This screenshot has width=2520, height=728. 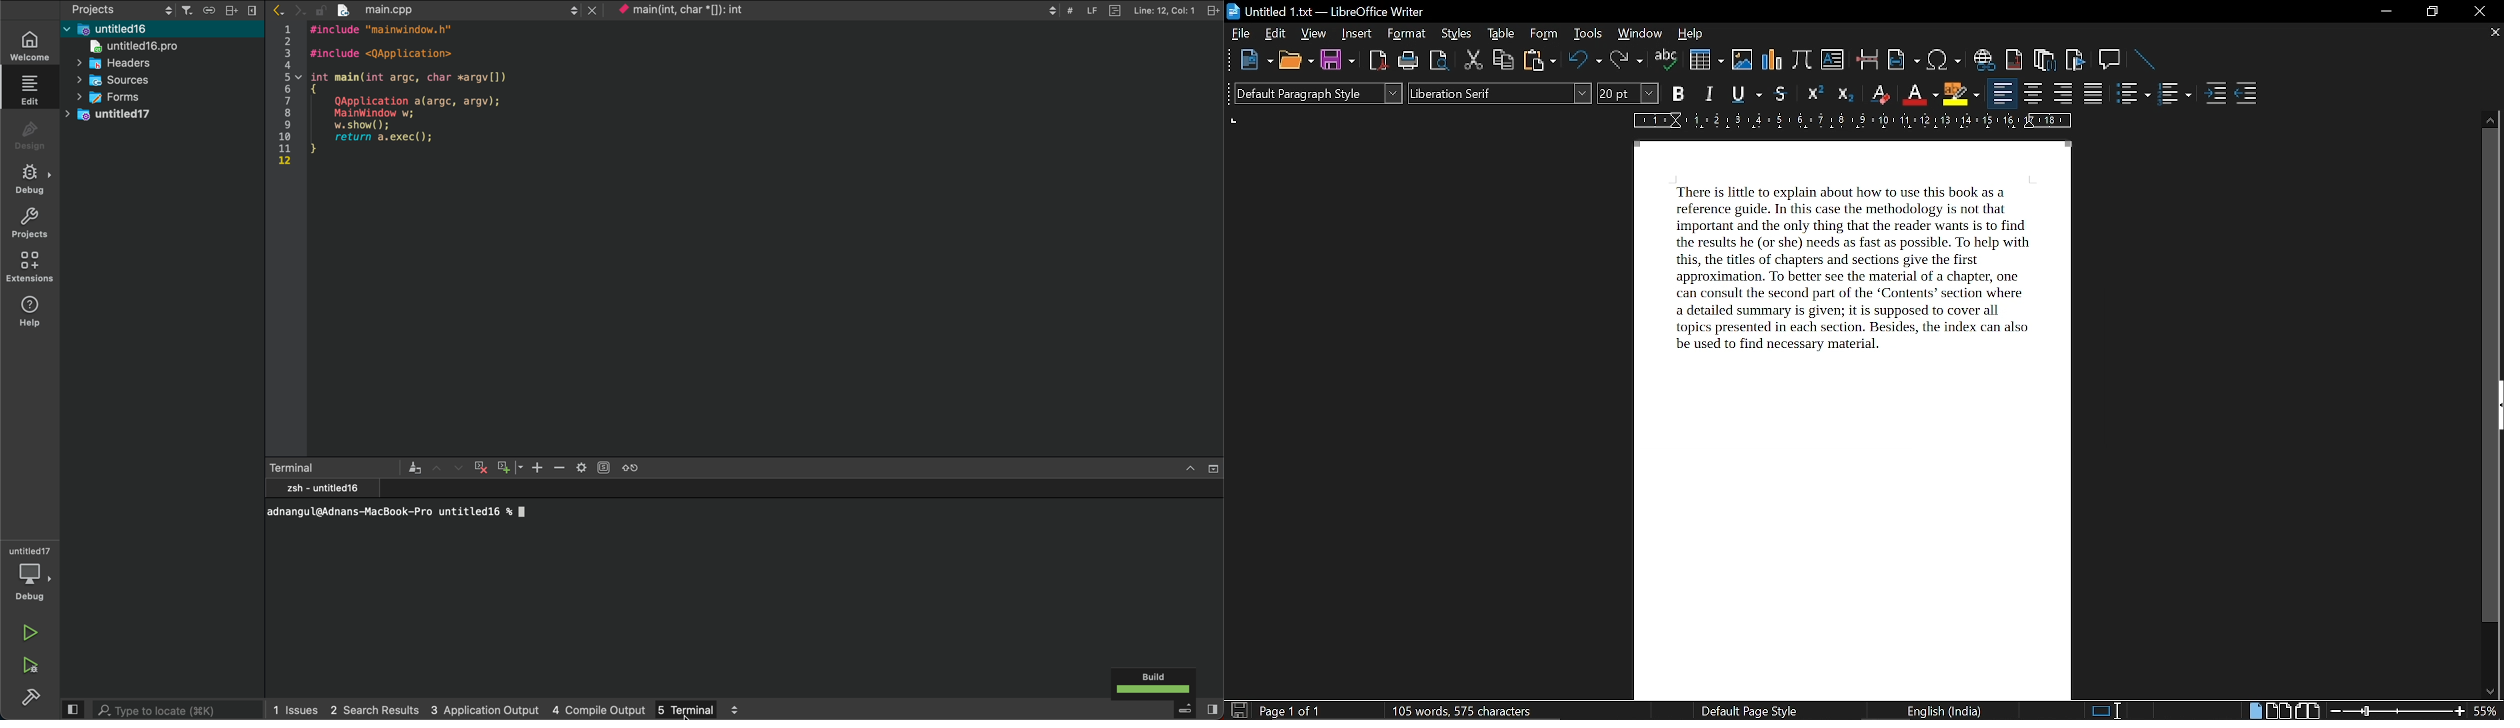 I want to click on zoom in, so click(x=536, y=470).